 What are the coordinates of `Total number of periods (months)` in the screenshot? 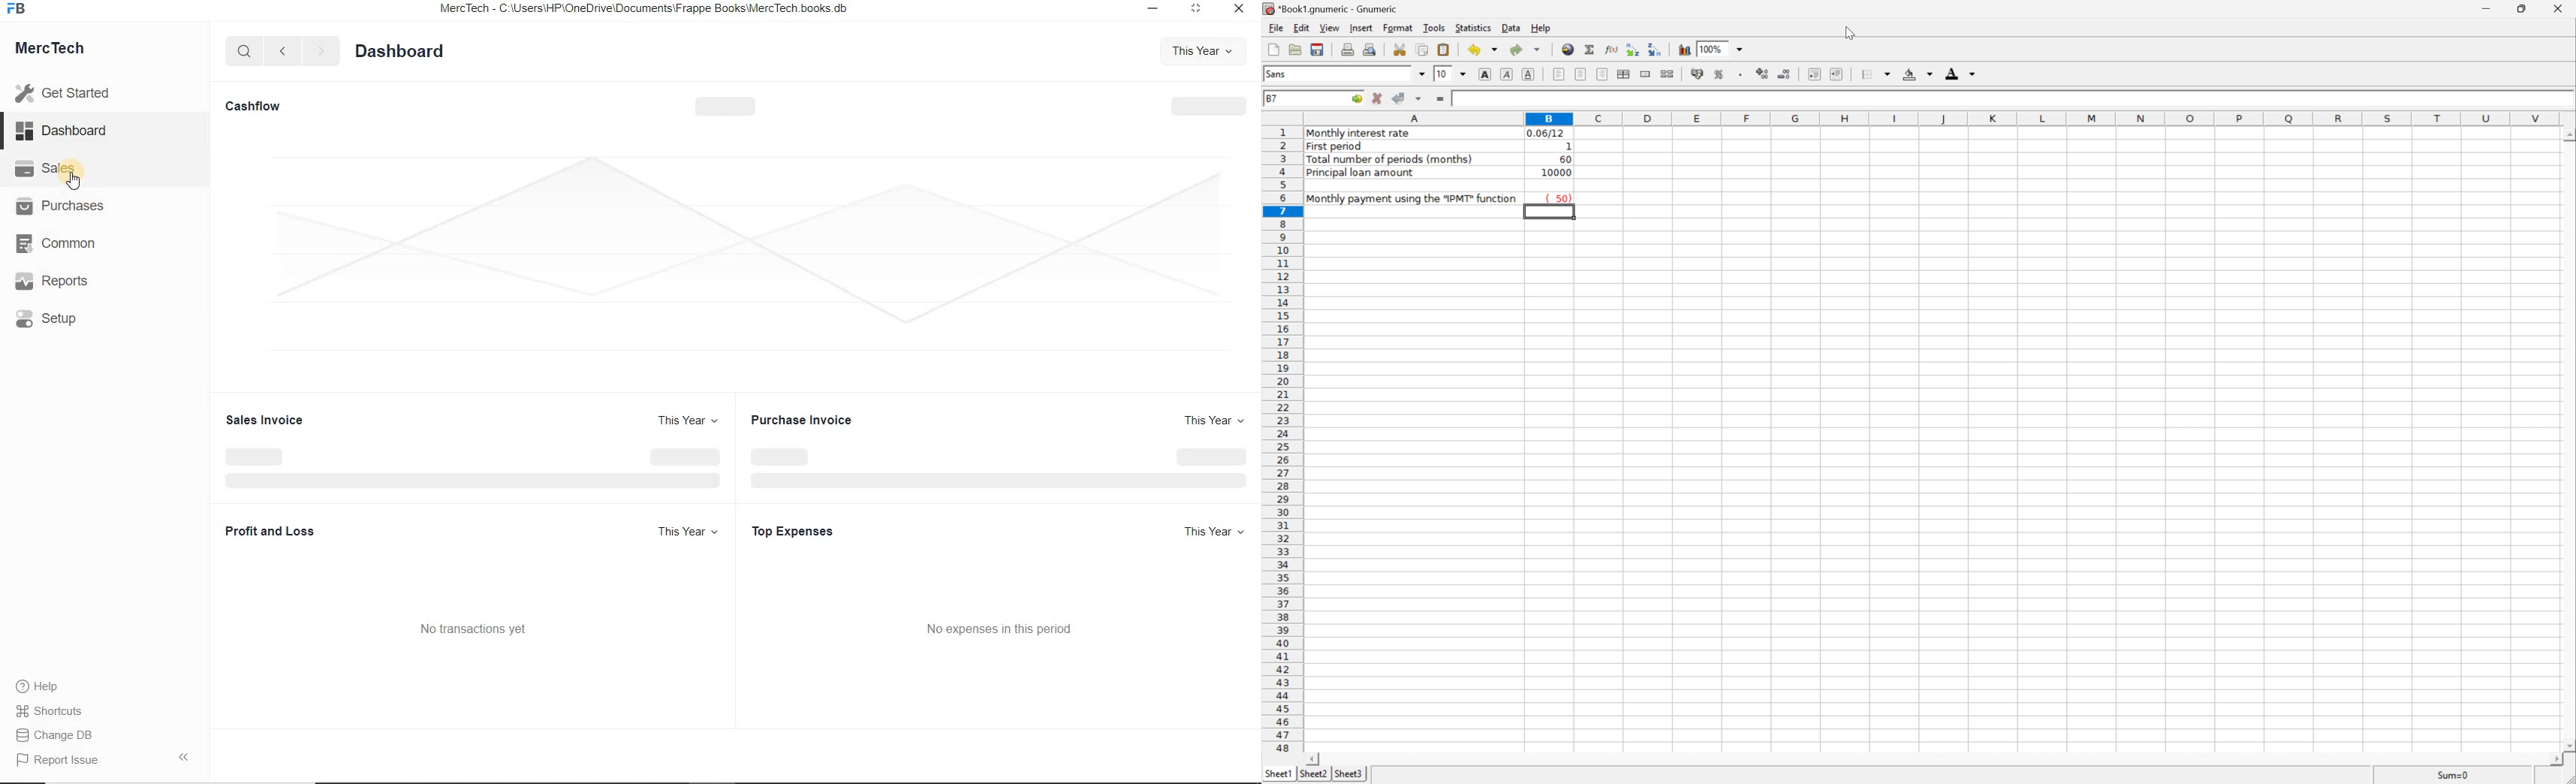 It's located at (1392, 159).